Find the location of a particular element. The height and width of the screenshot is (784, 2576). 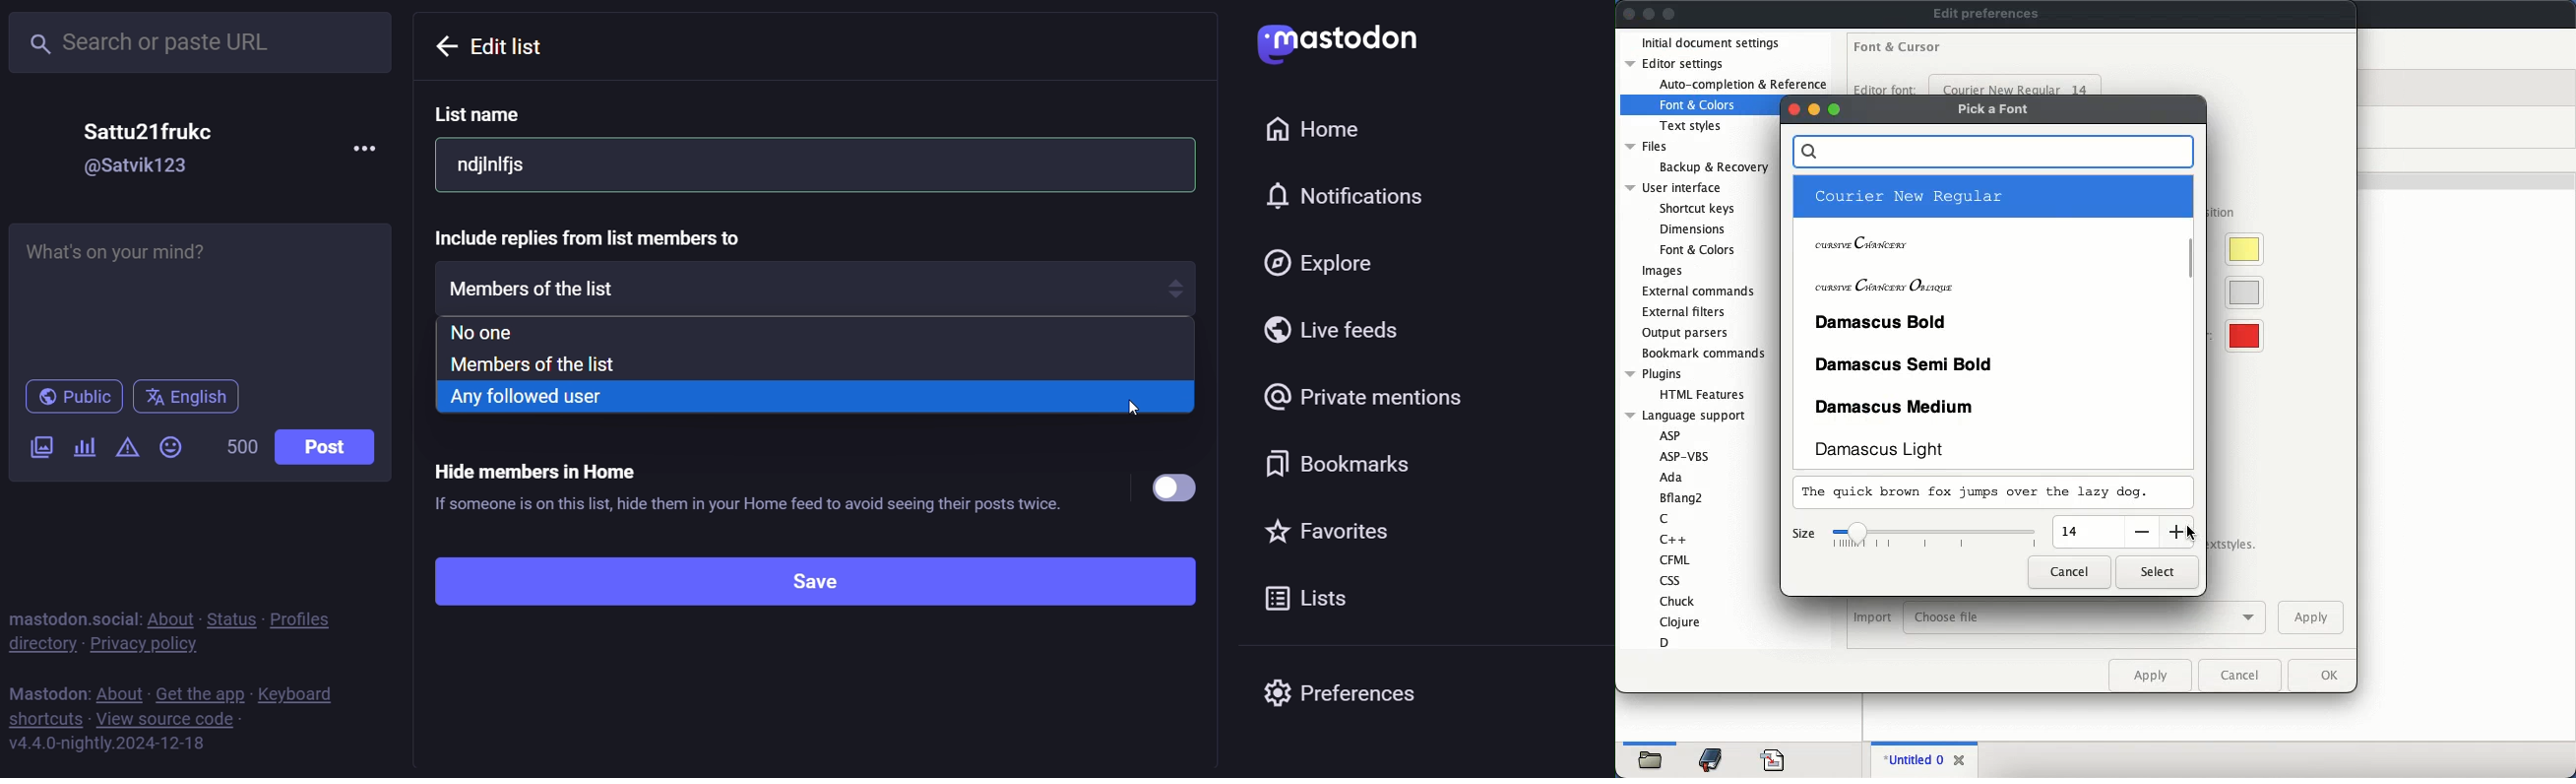

mastodon is located at coordinates (45, 691).